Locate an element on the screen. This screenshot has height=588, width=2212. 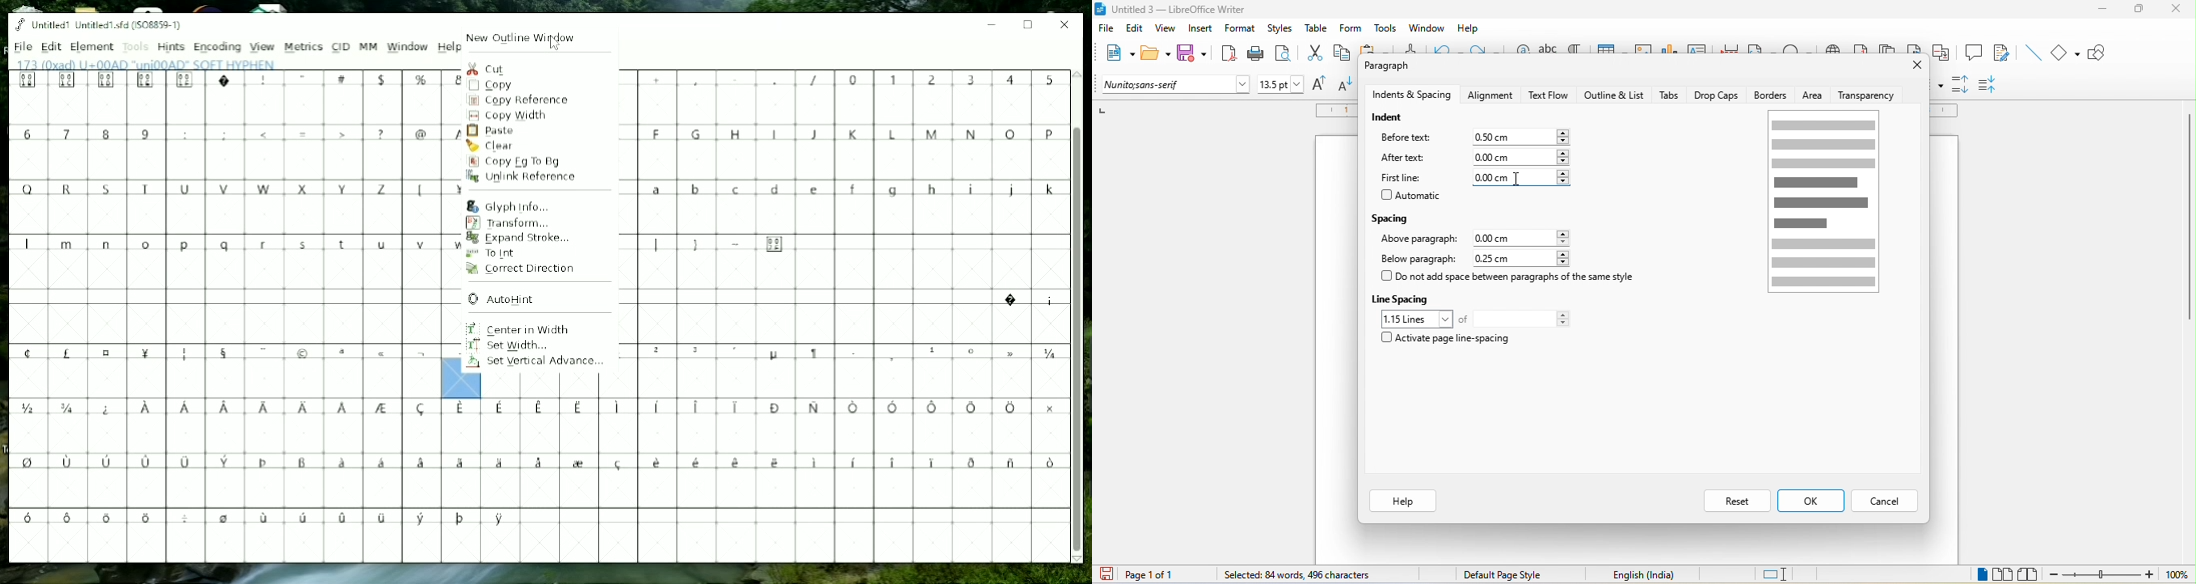
edit is located at coordinates (1136, 31).